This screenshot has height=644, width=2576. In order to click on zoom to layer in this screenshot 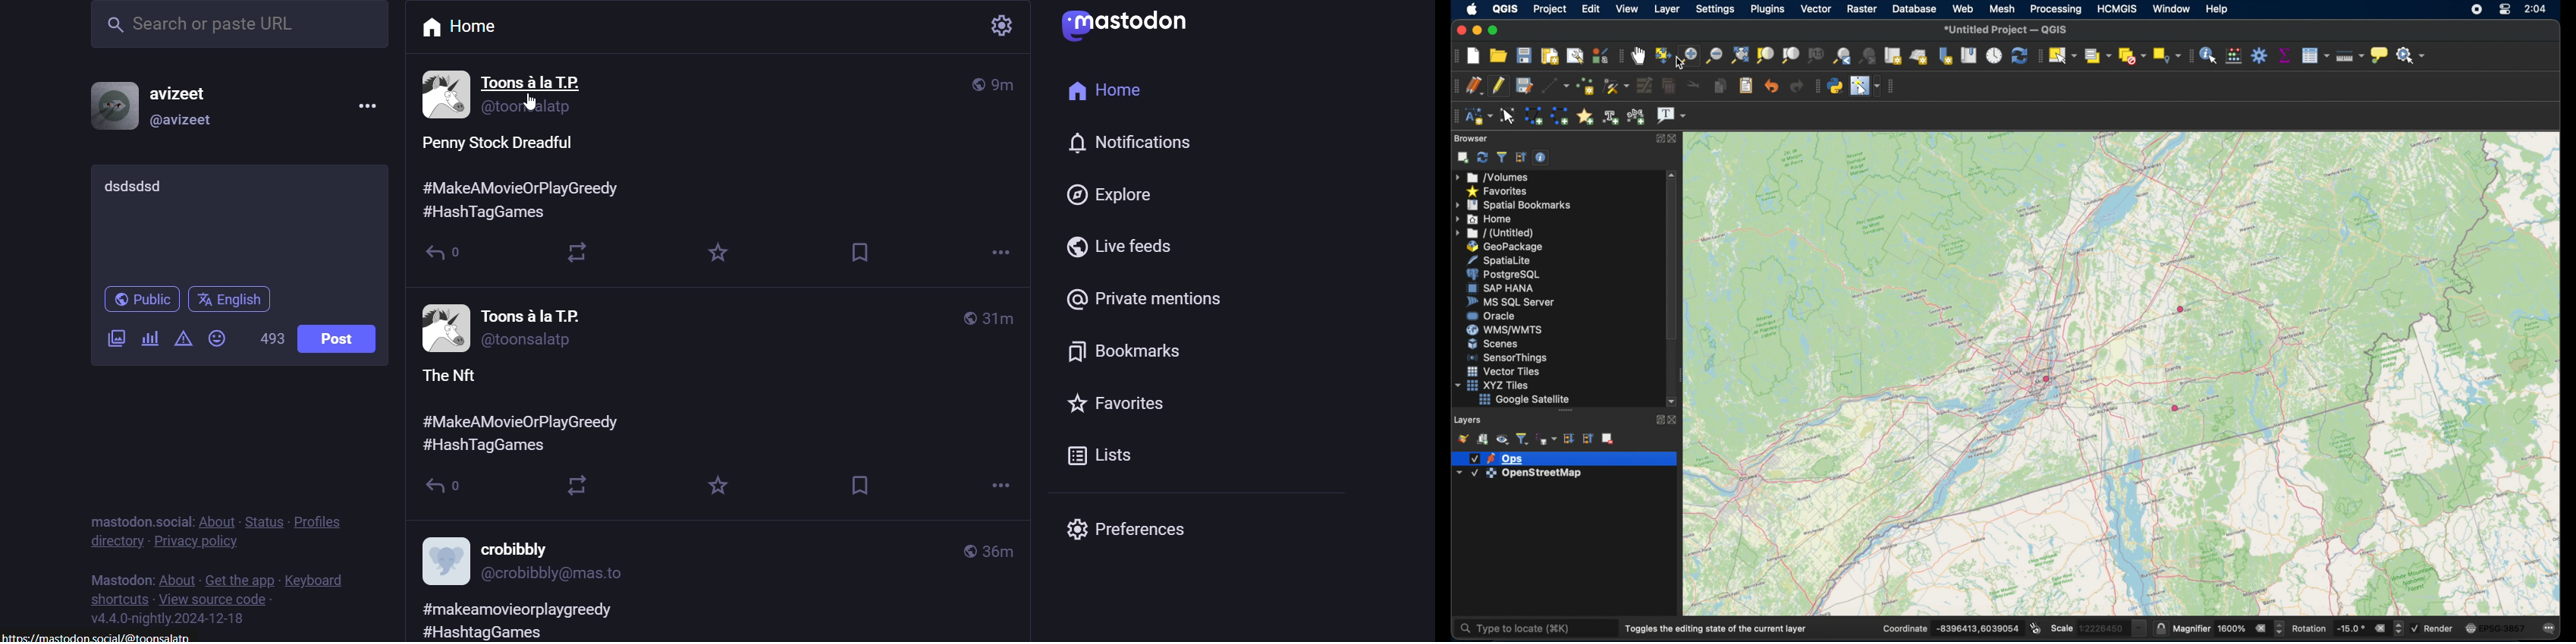, I will do `click(1789, 56)`.